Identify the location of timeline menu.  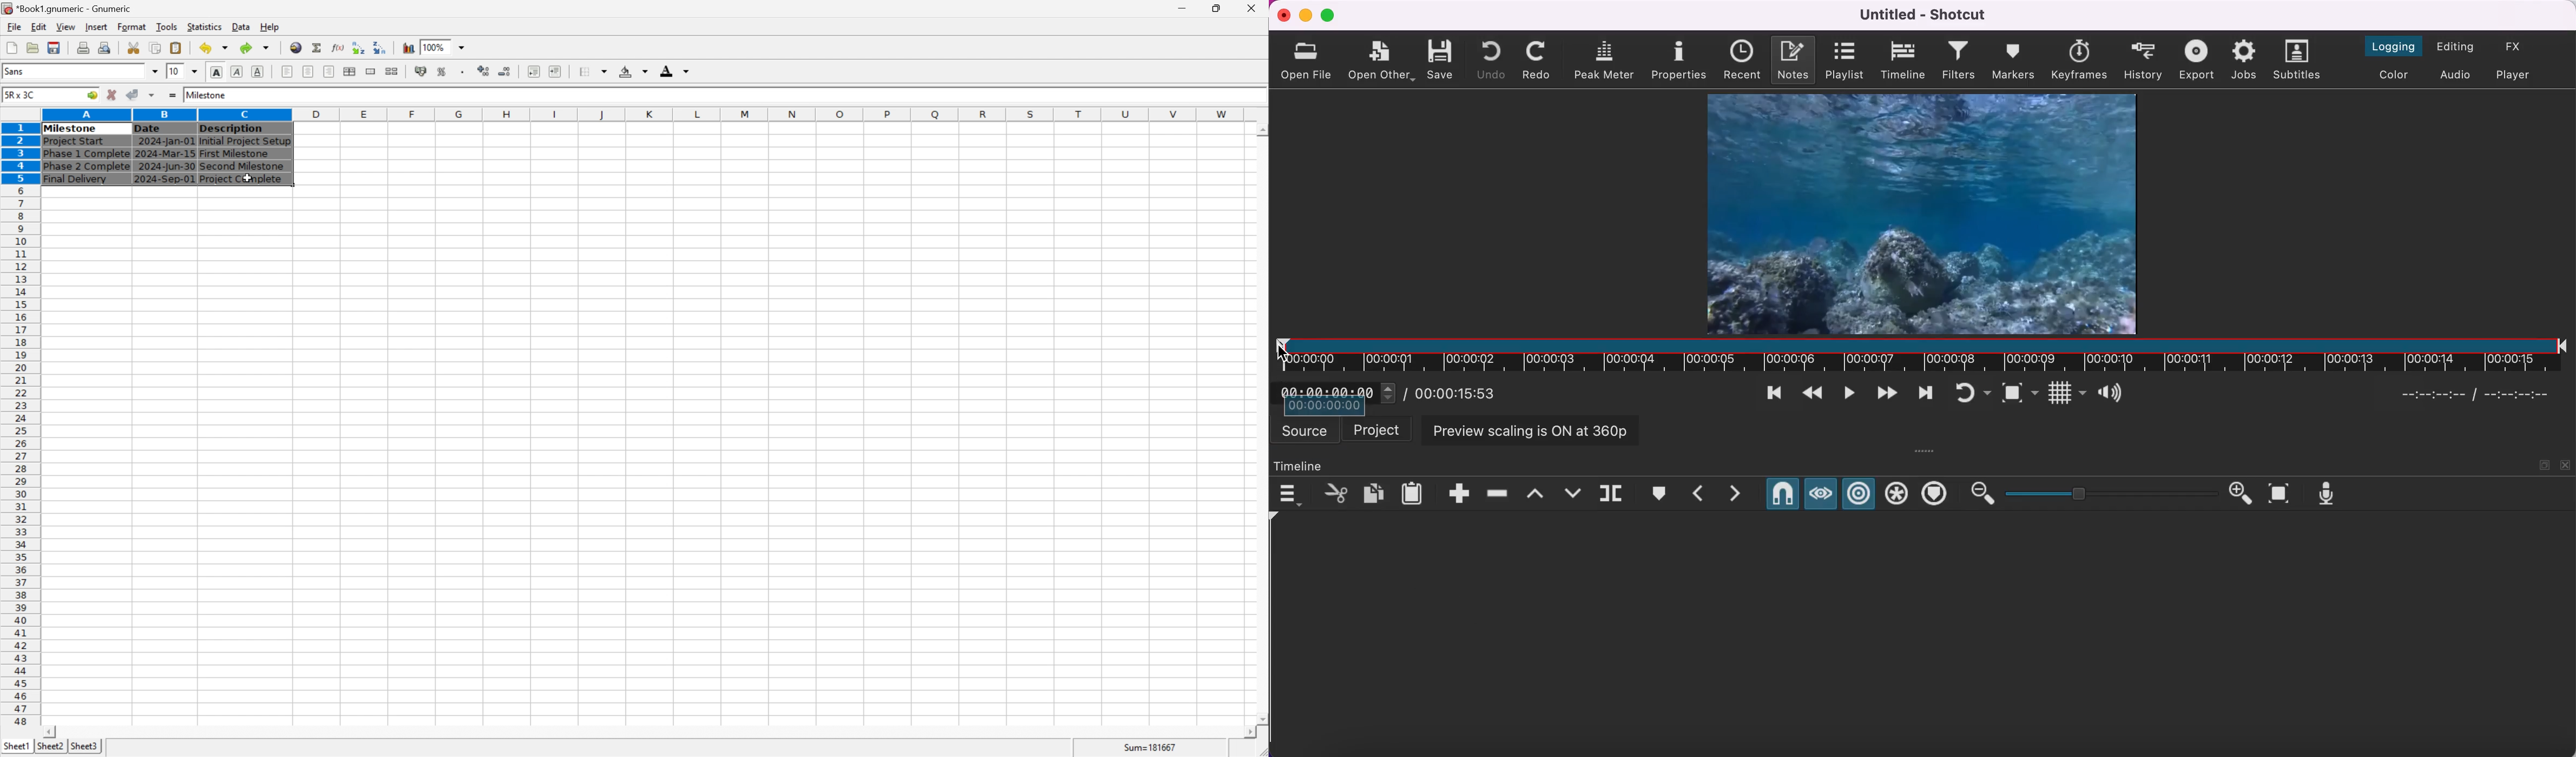
(1292, 492).